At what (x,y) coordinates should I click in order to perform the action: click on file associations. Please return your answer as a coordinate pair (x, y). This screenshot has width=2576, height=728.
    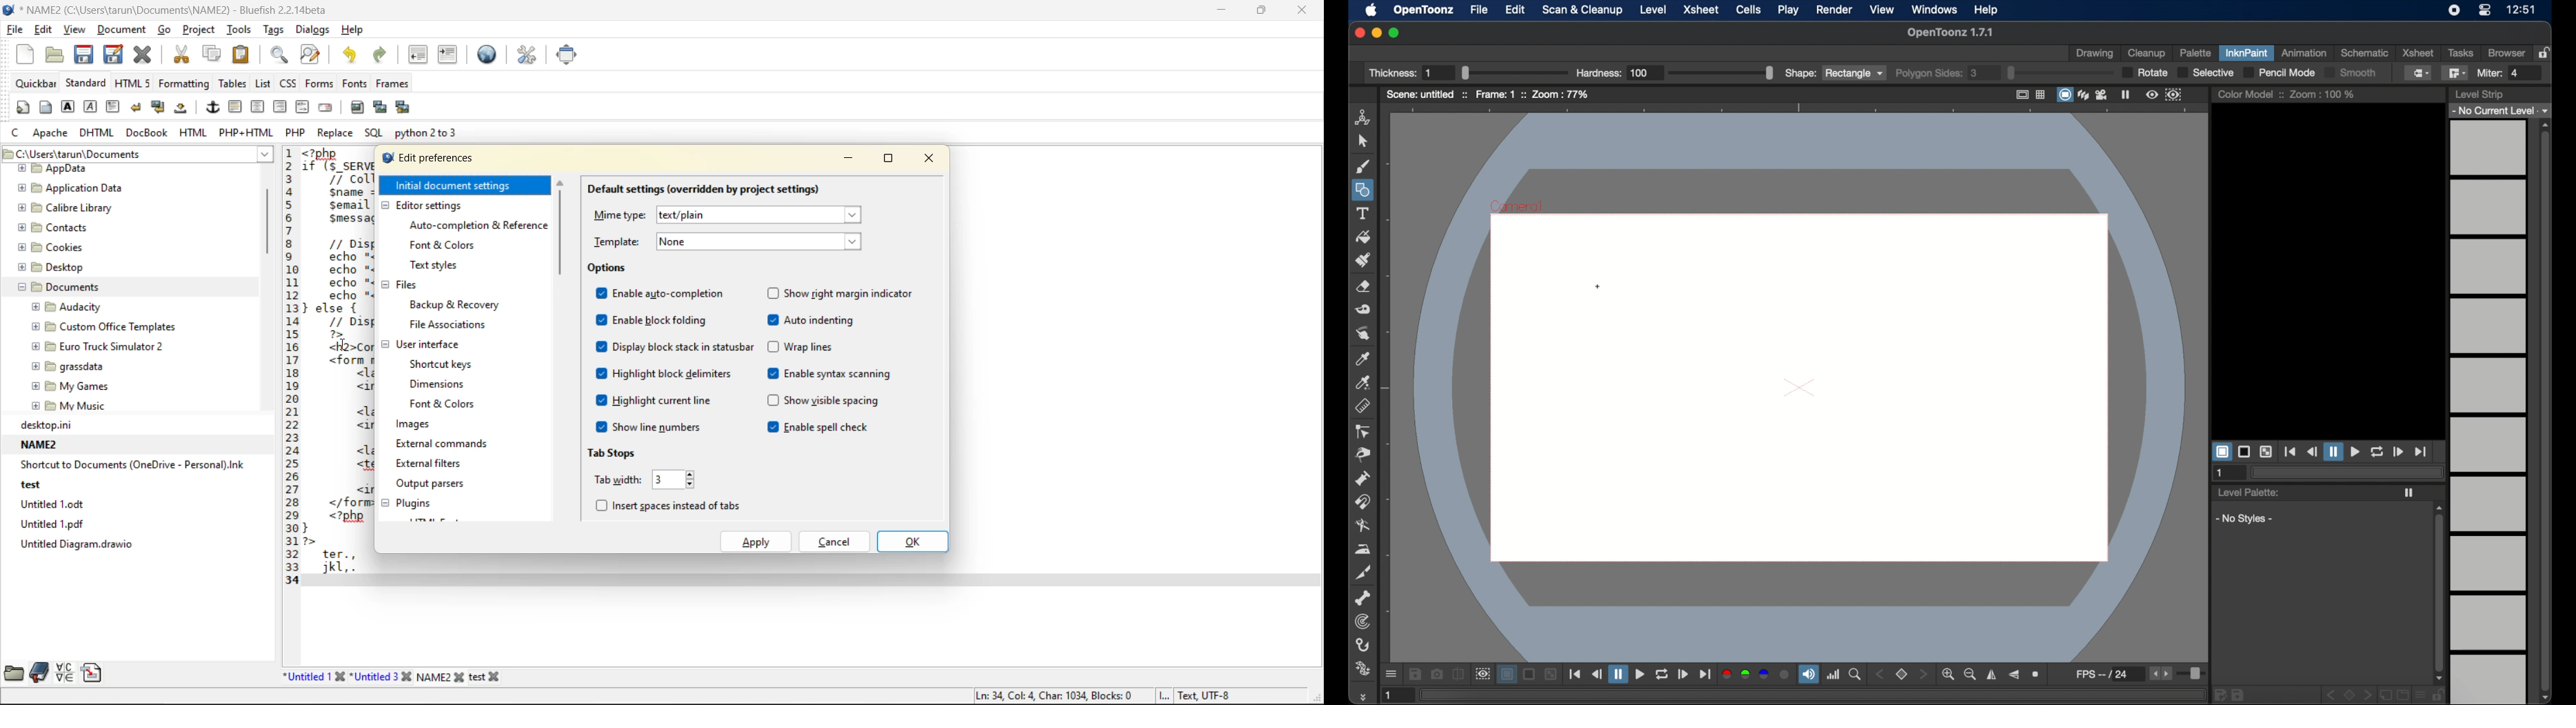
    Looking at the image, I should click on (451, 326).